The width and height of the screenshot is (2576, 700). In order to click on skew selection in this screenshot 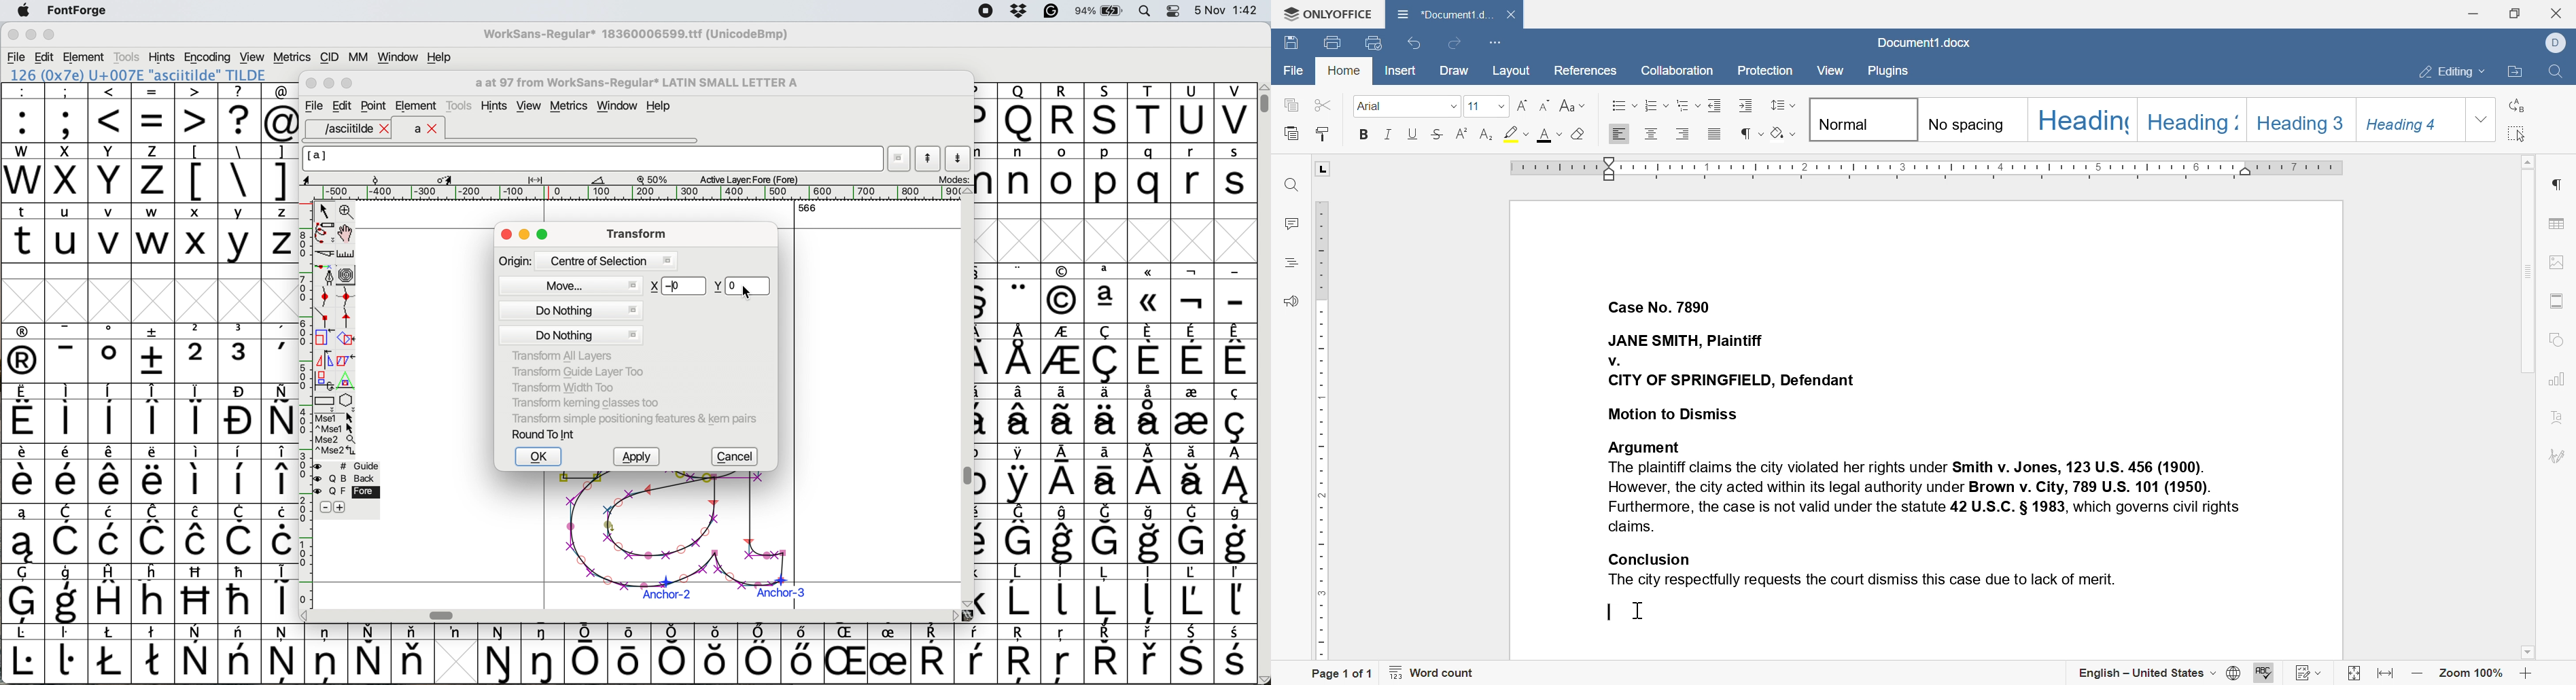, I will do `click(348, 362)`.